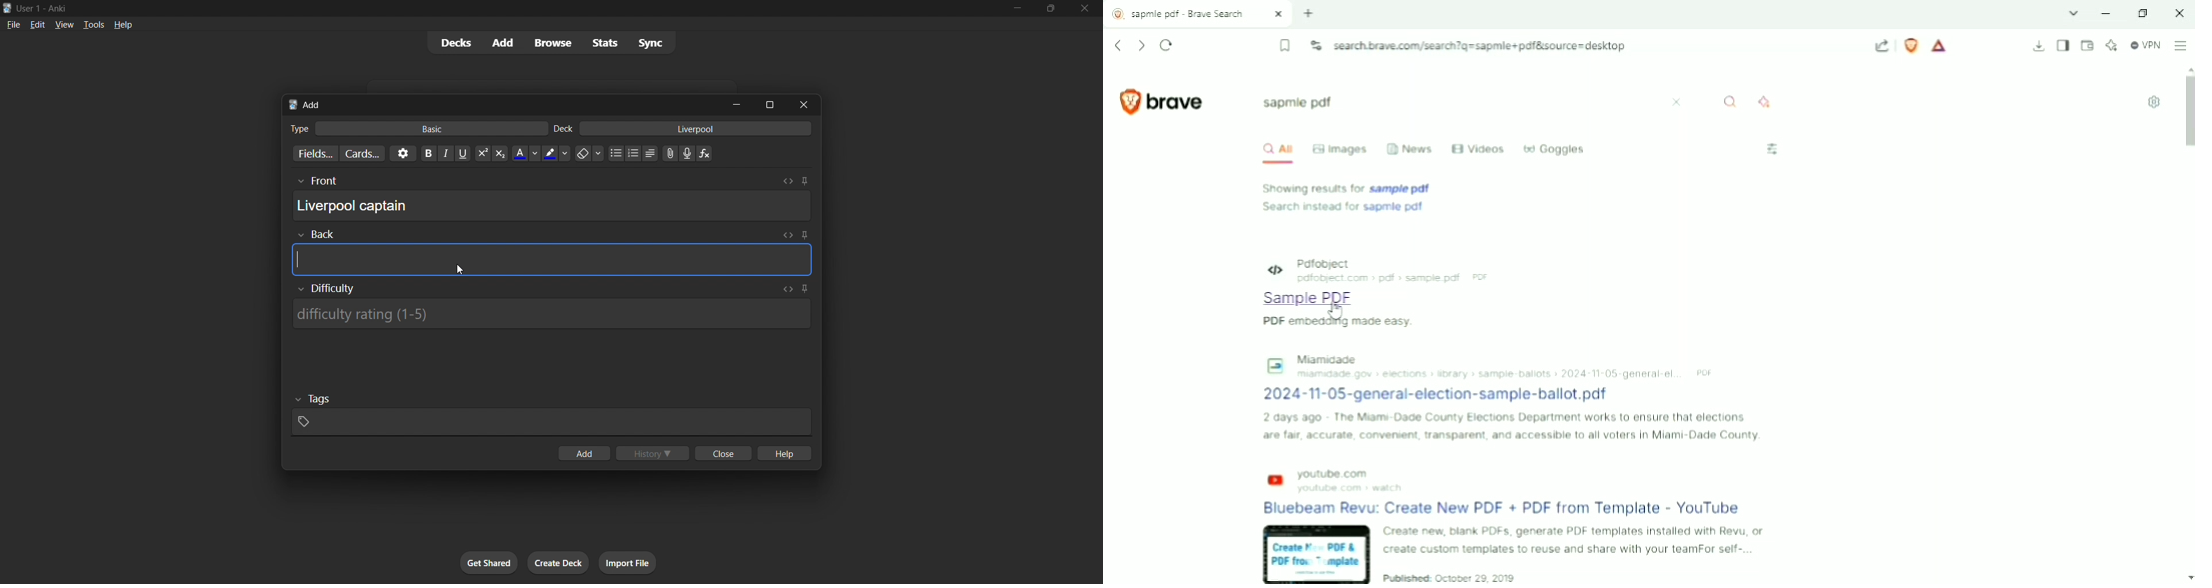  What do you see at coordinates (455, 43) in the screenshot?
I see `decks` at bounding box center [455, 43].